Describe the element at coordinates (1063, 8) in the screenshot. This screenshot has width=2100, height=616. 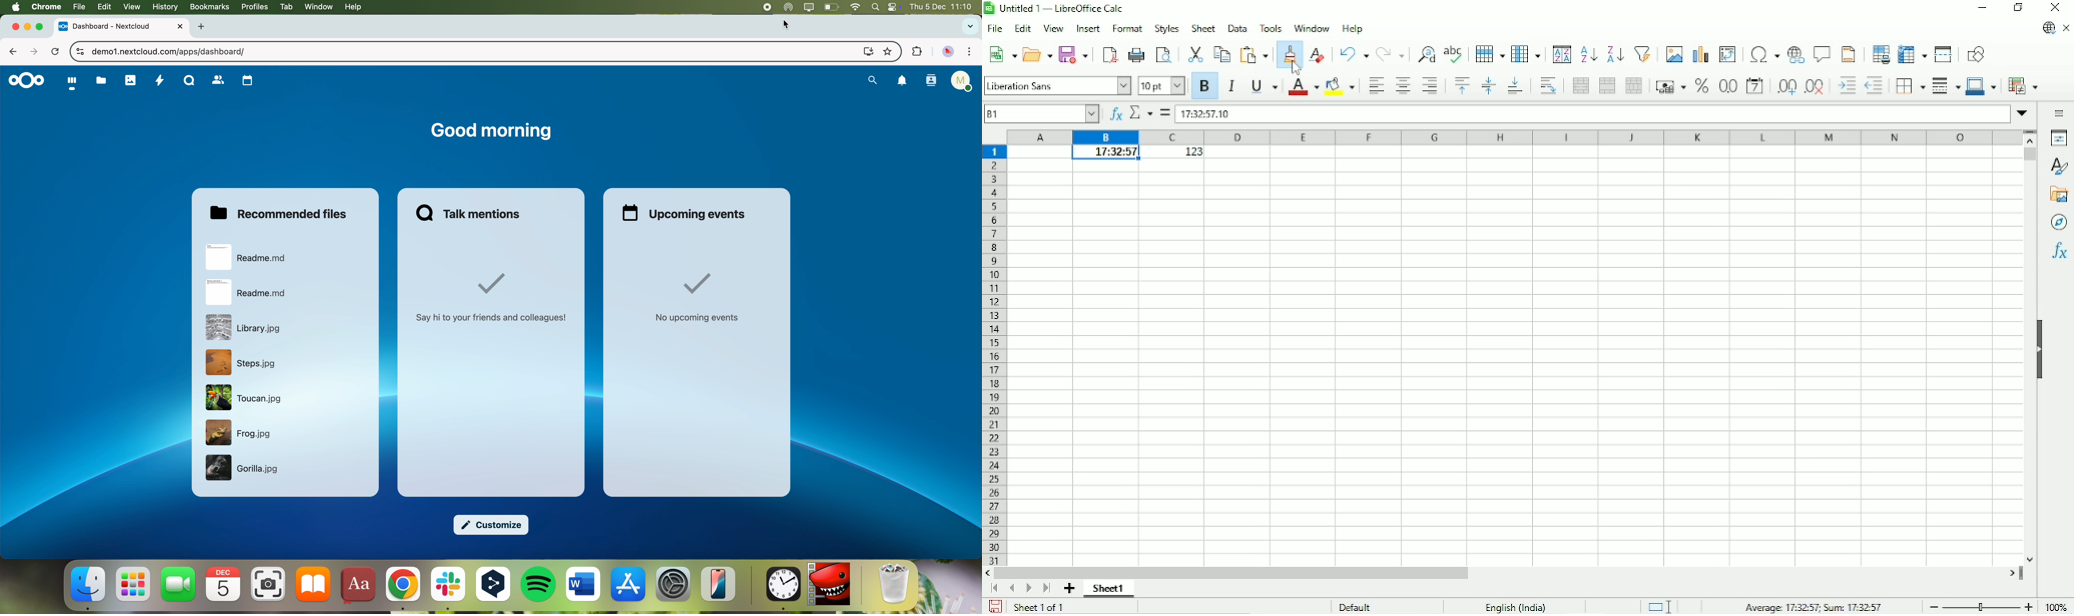
I see `Untitled 1 — LibreOffice Calc` at that location.